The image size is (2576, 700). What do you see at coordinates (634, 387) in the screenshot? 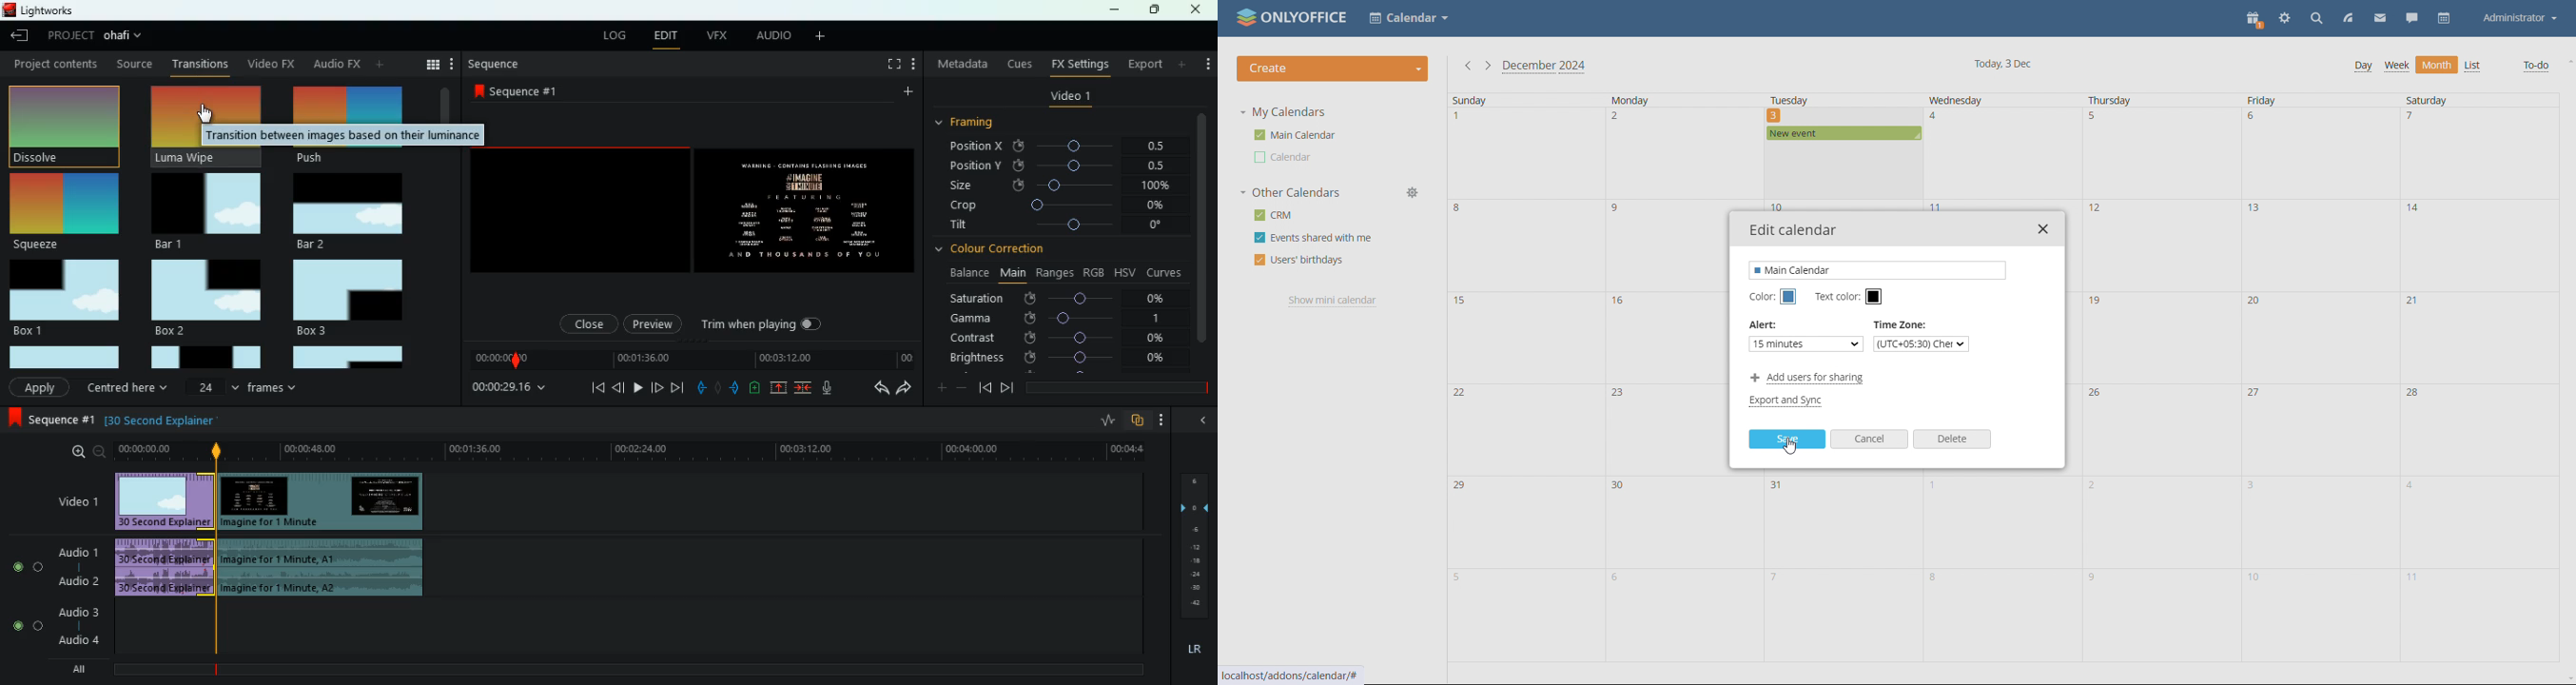
I see `play` at bounding box center [634, 387].